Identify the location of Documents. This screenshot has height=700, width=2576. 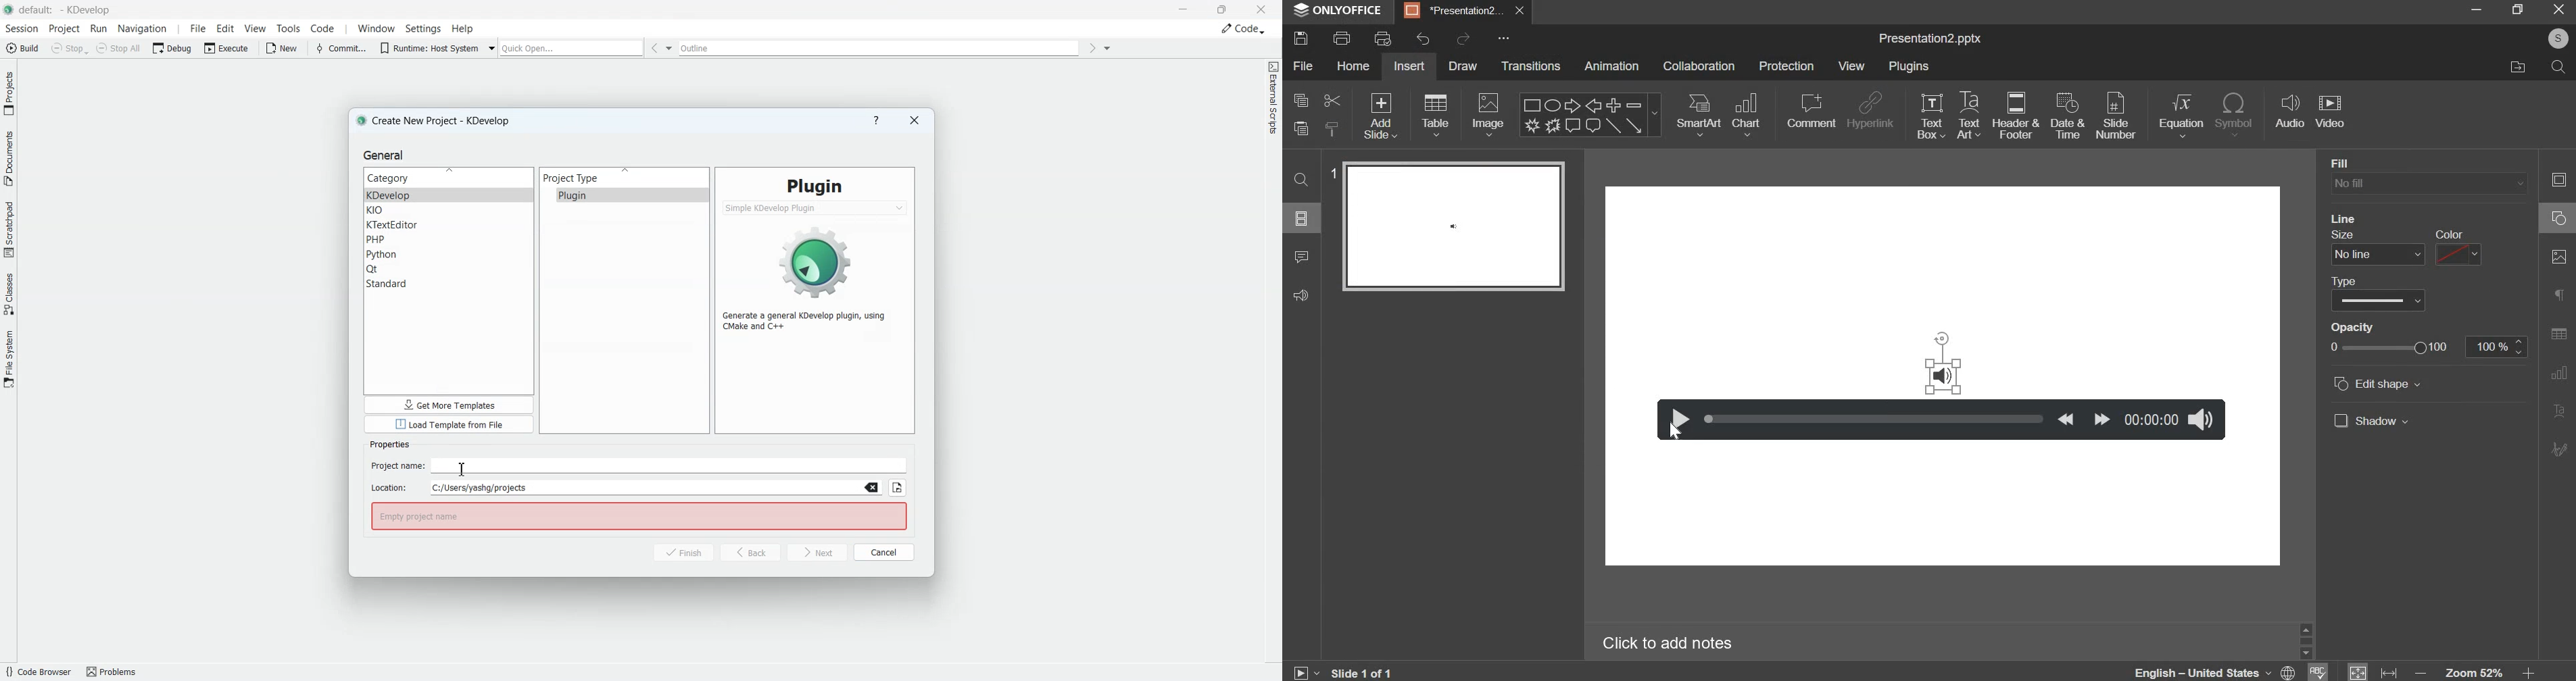
(9, 157).